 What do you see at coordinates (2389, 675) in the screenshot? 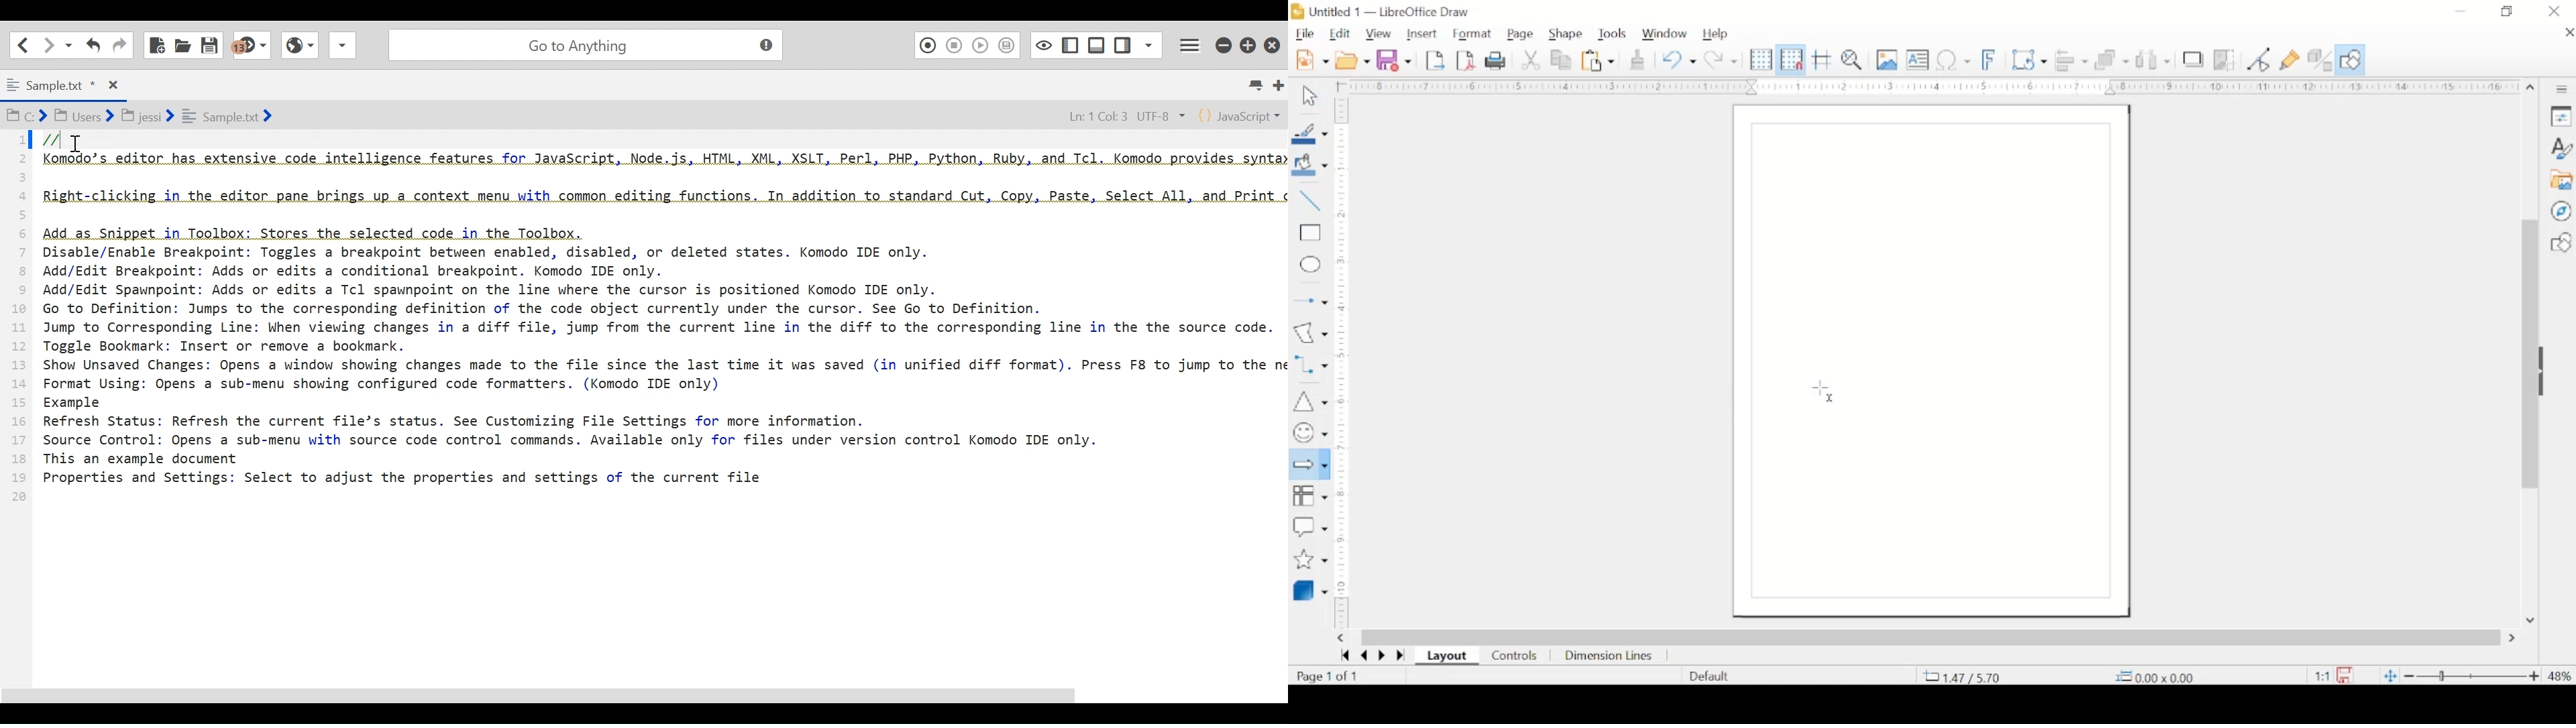
I see `fit to current. window` at bounding box center [2389, 675].